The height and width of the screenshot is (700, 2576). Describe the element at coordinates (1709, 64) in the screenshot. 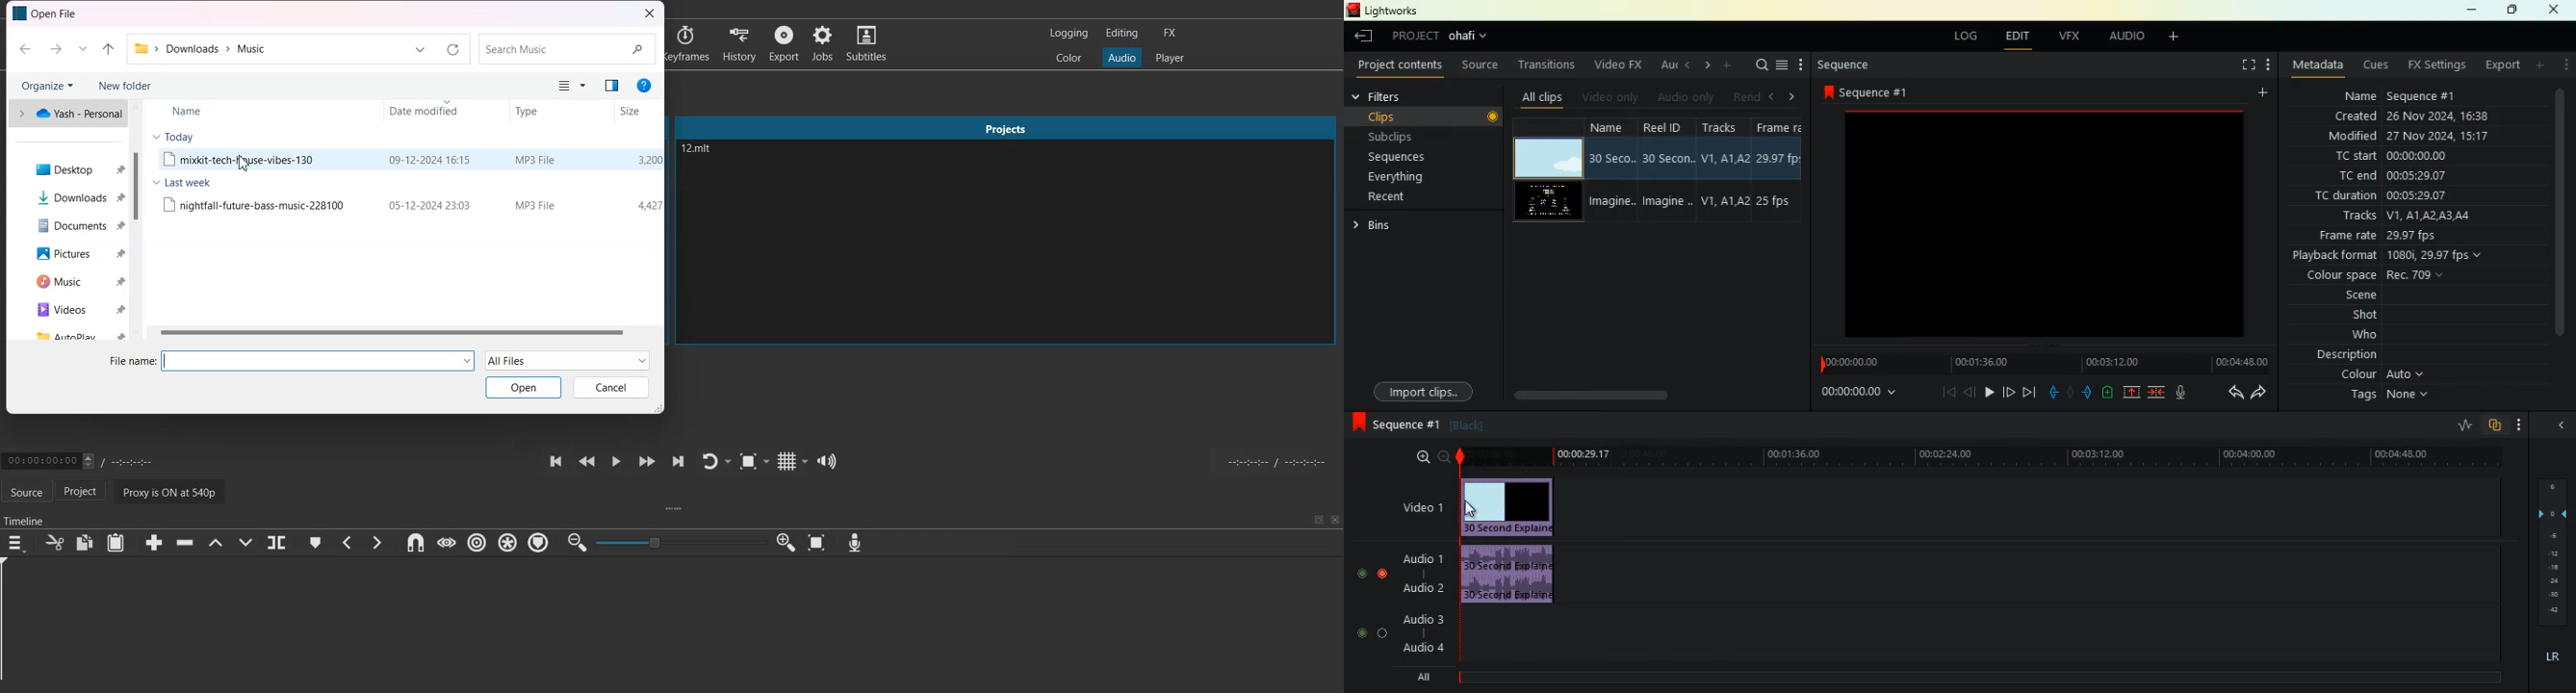

I see `right` at that location.